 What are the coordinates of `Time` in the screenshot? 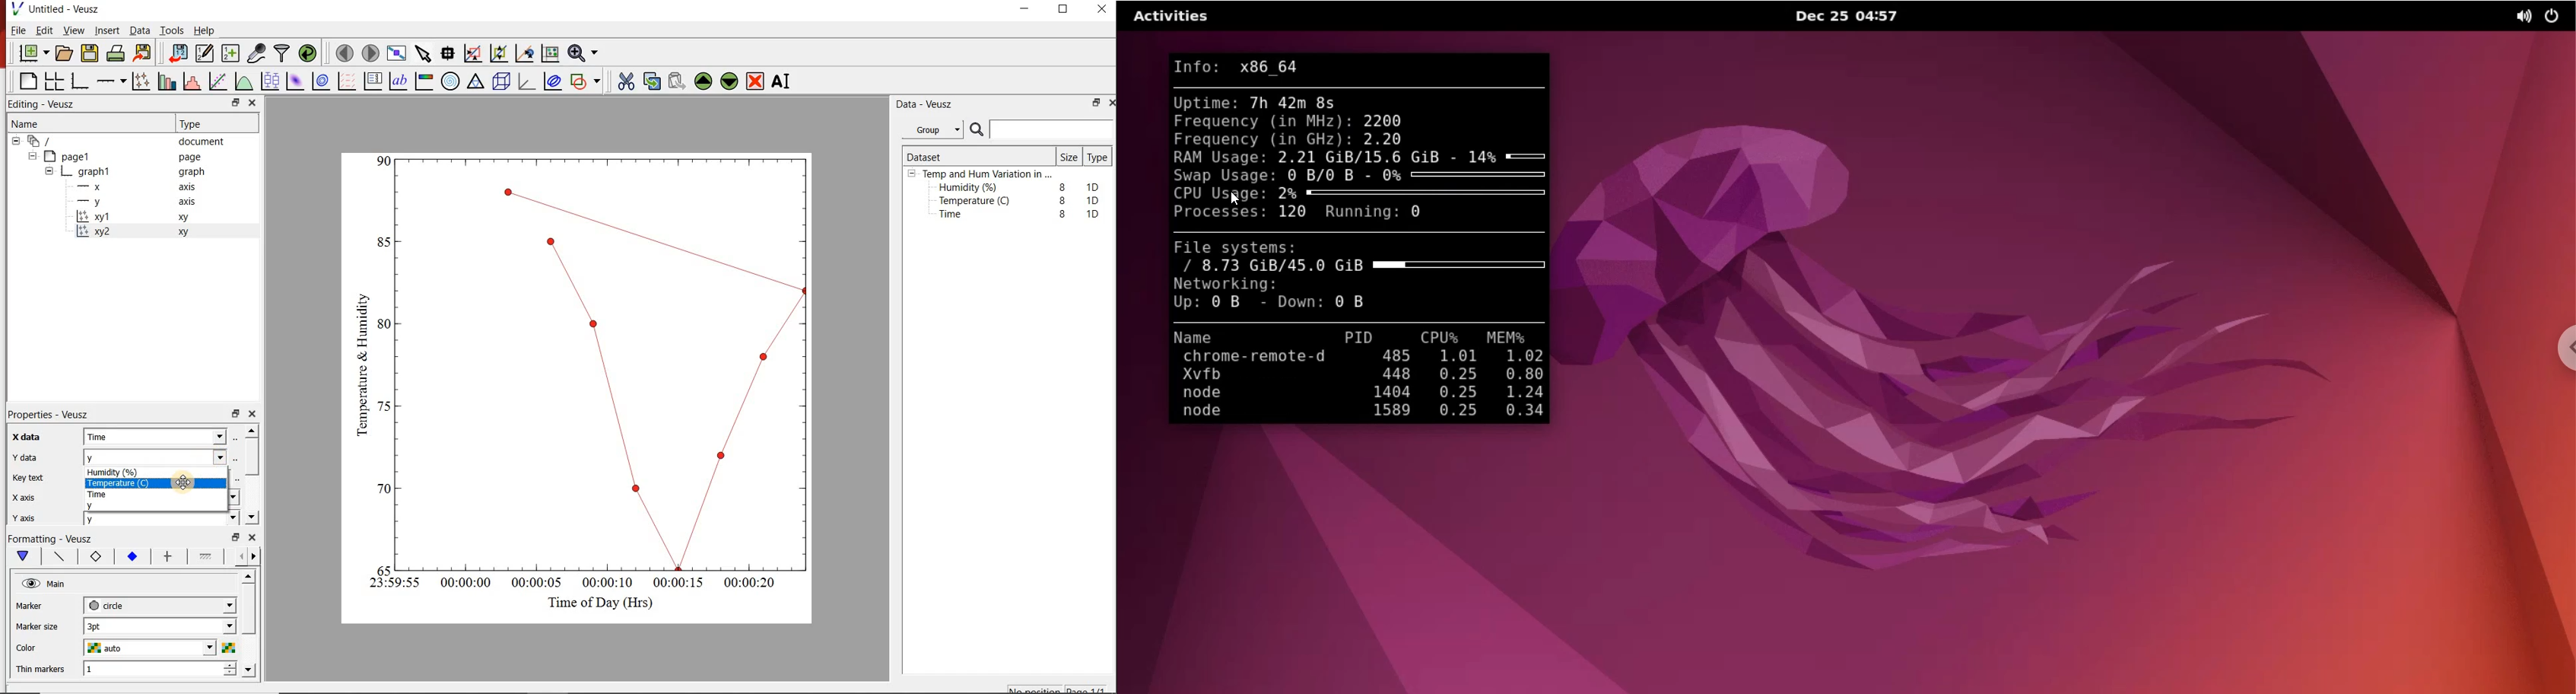 It's located at (117, 437).